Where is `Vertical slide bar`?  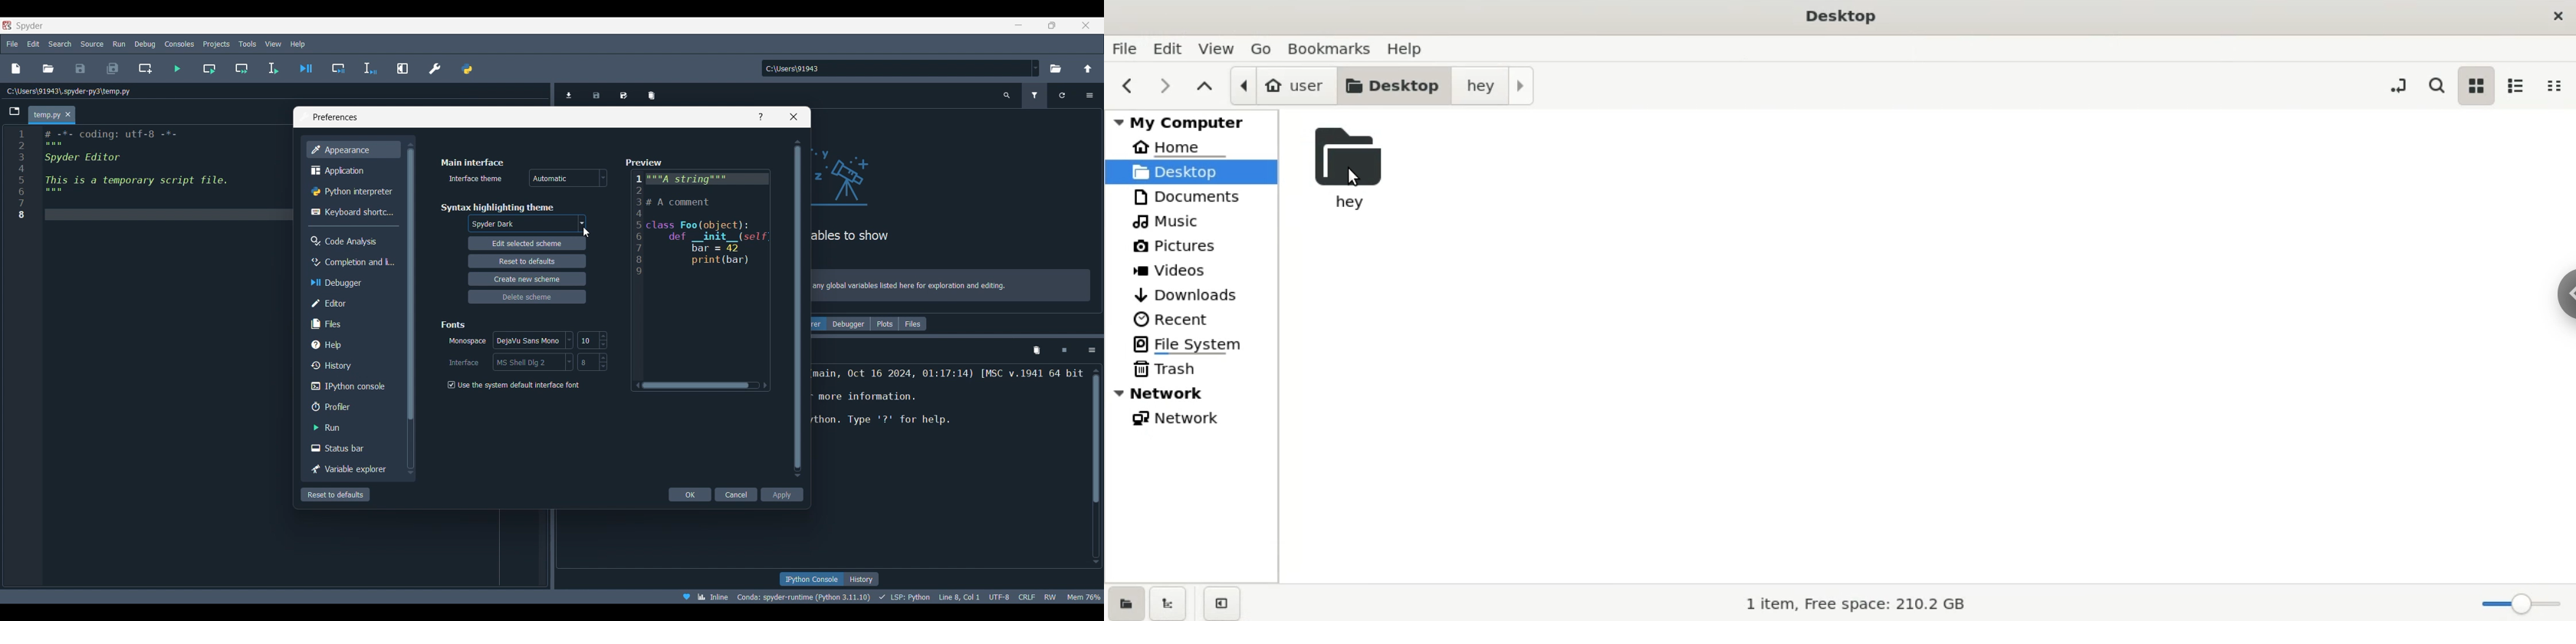 Vertical slide bar is located at coordinates (1096, 466).